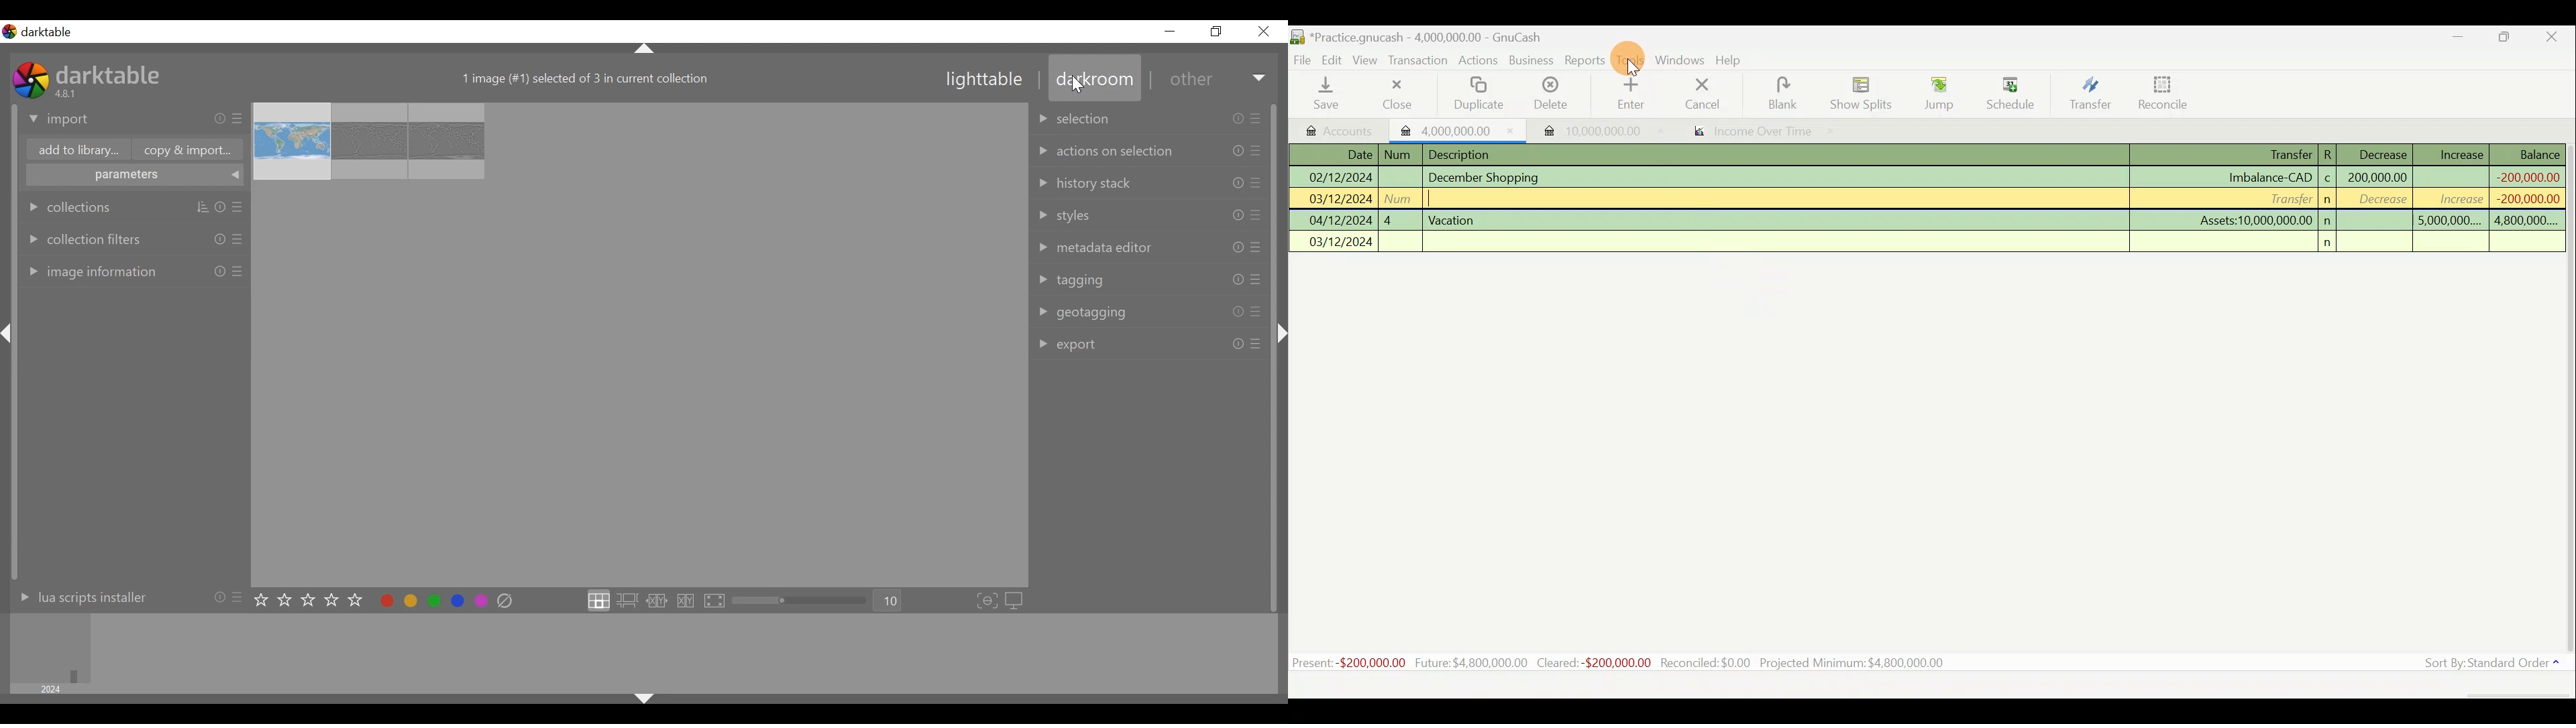 This screenshot has width=2576, height=728. Describe the element at coordinates (126, 601) in the screenshot. I see `lua scripts installer` at that location.